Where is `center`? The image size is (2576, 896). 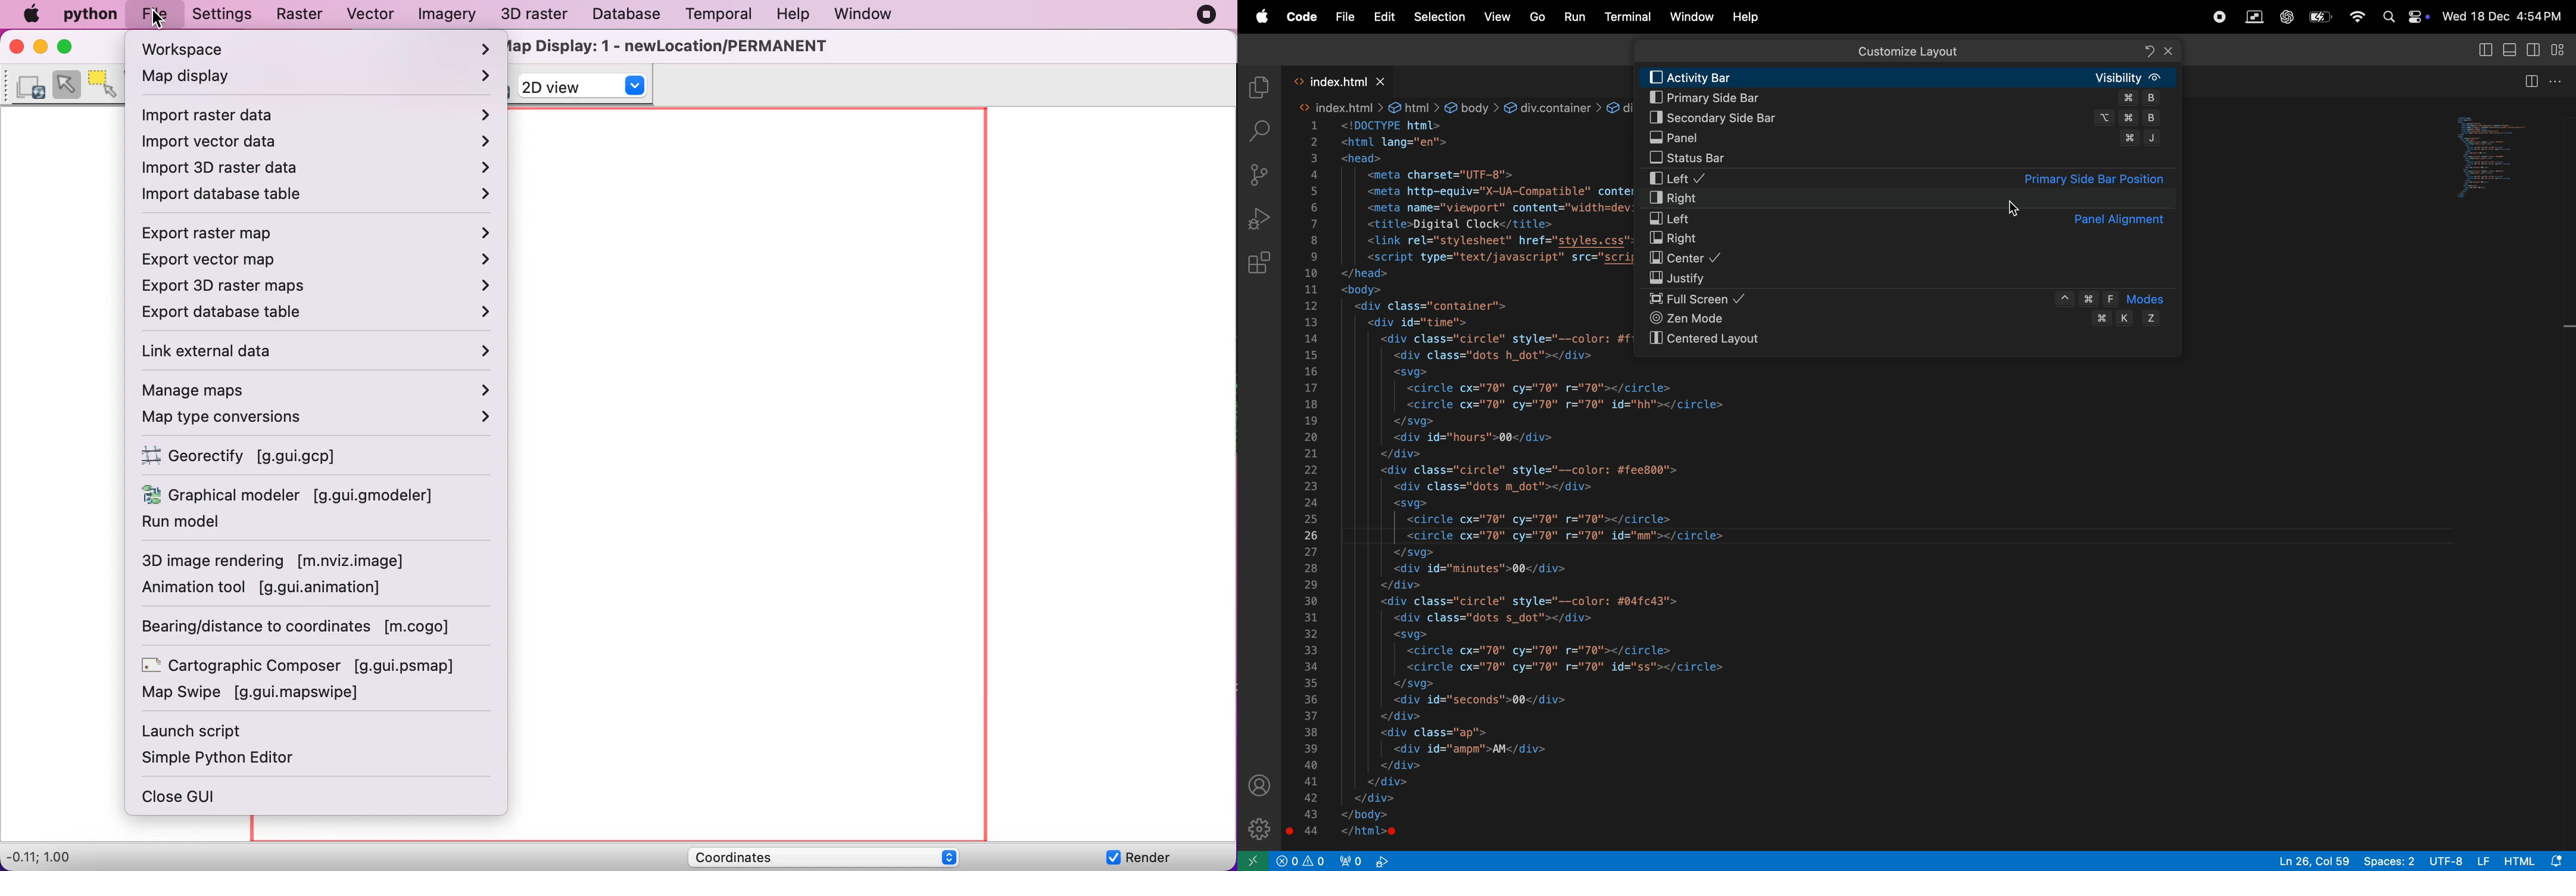
center is located at coordinates (1911, 260).